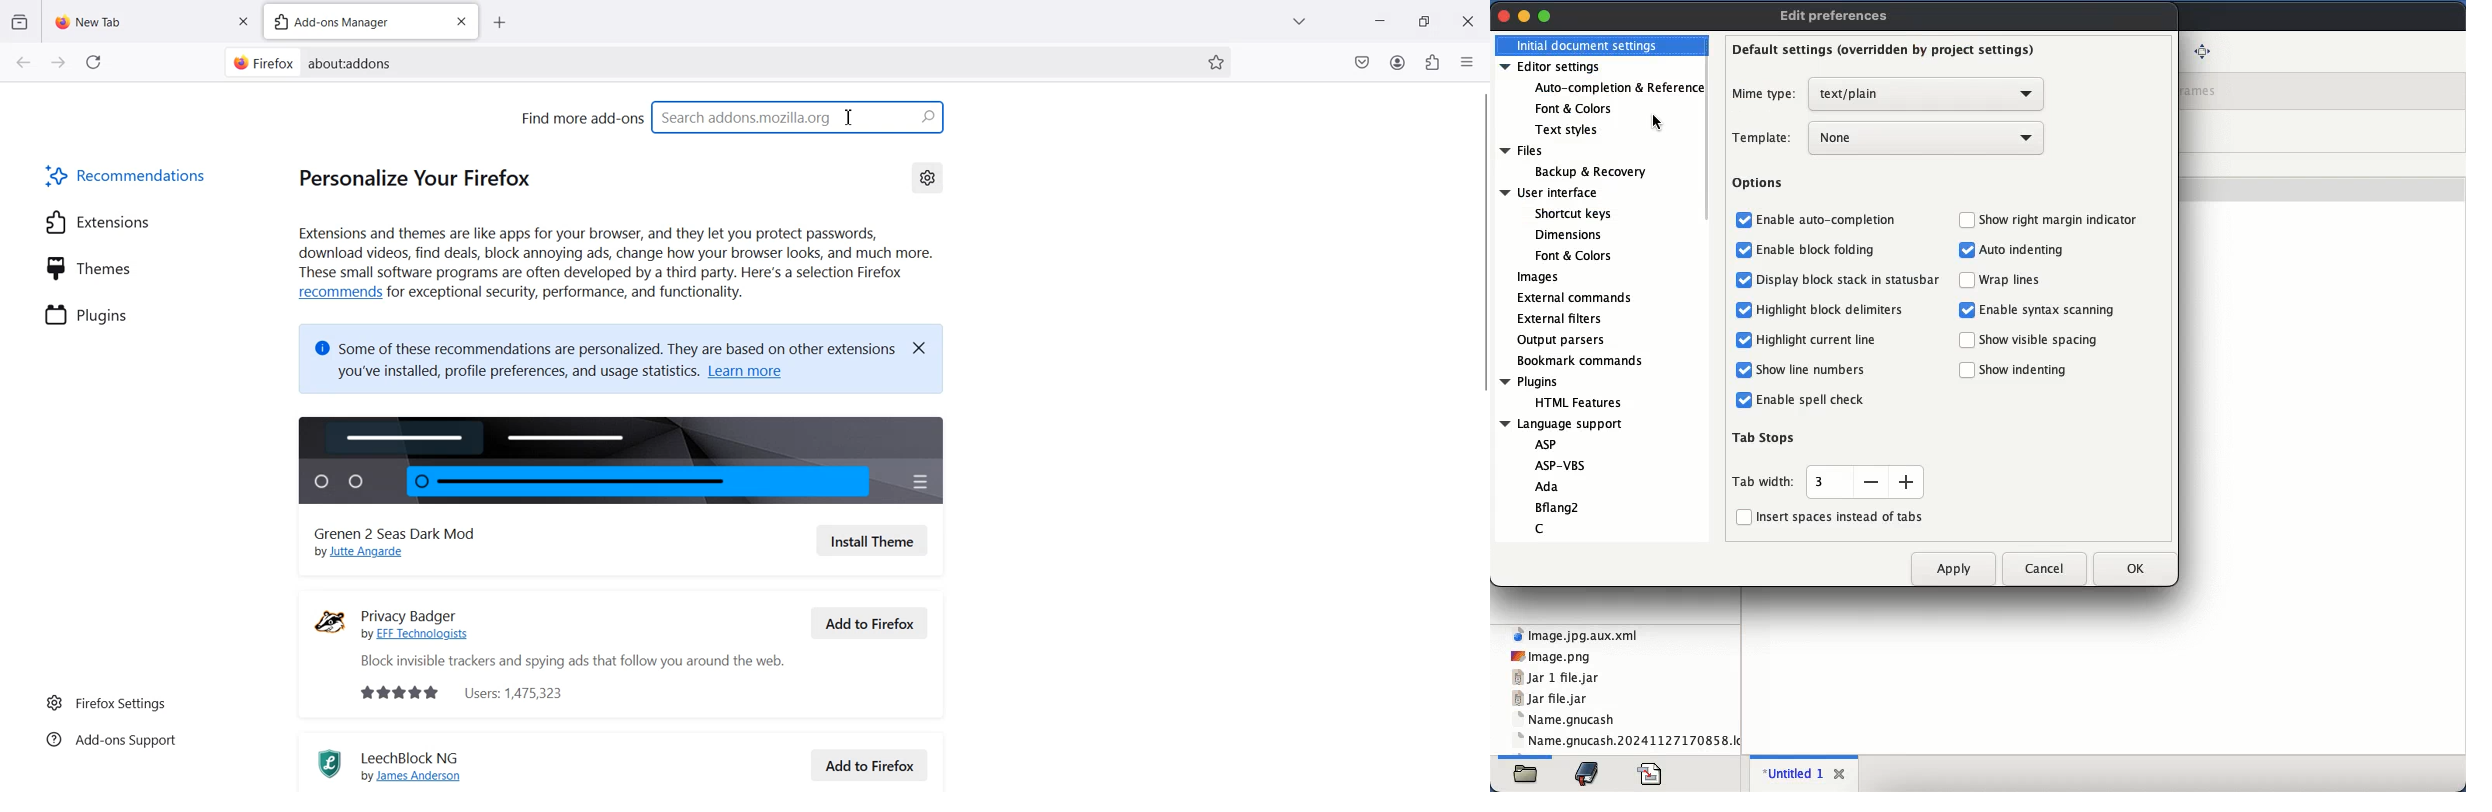 Image resolution: width=2492 pixels, height=812 pixels. I want to click on by EFF Technologists, so click(422, 634).